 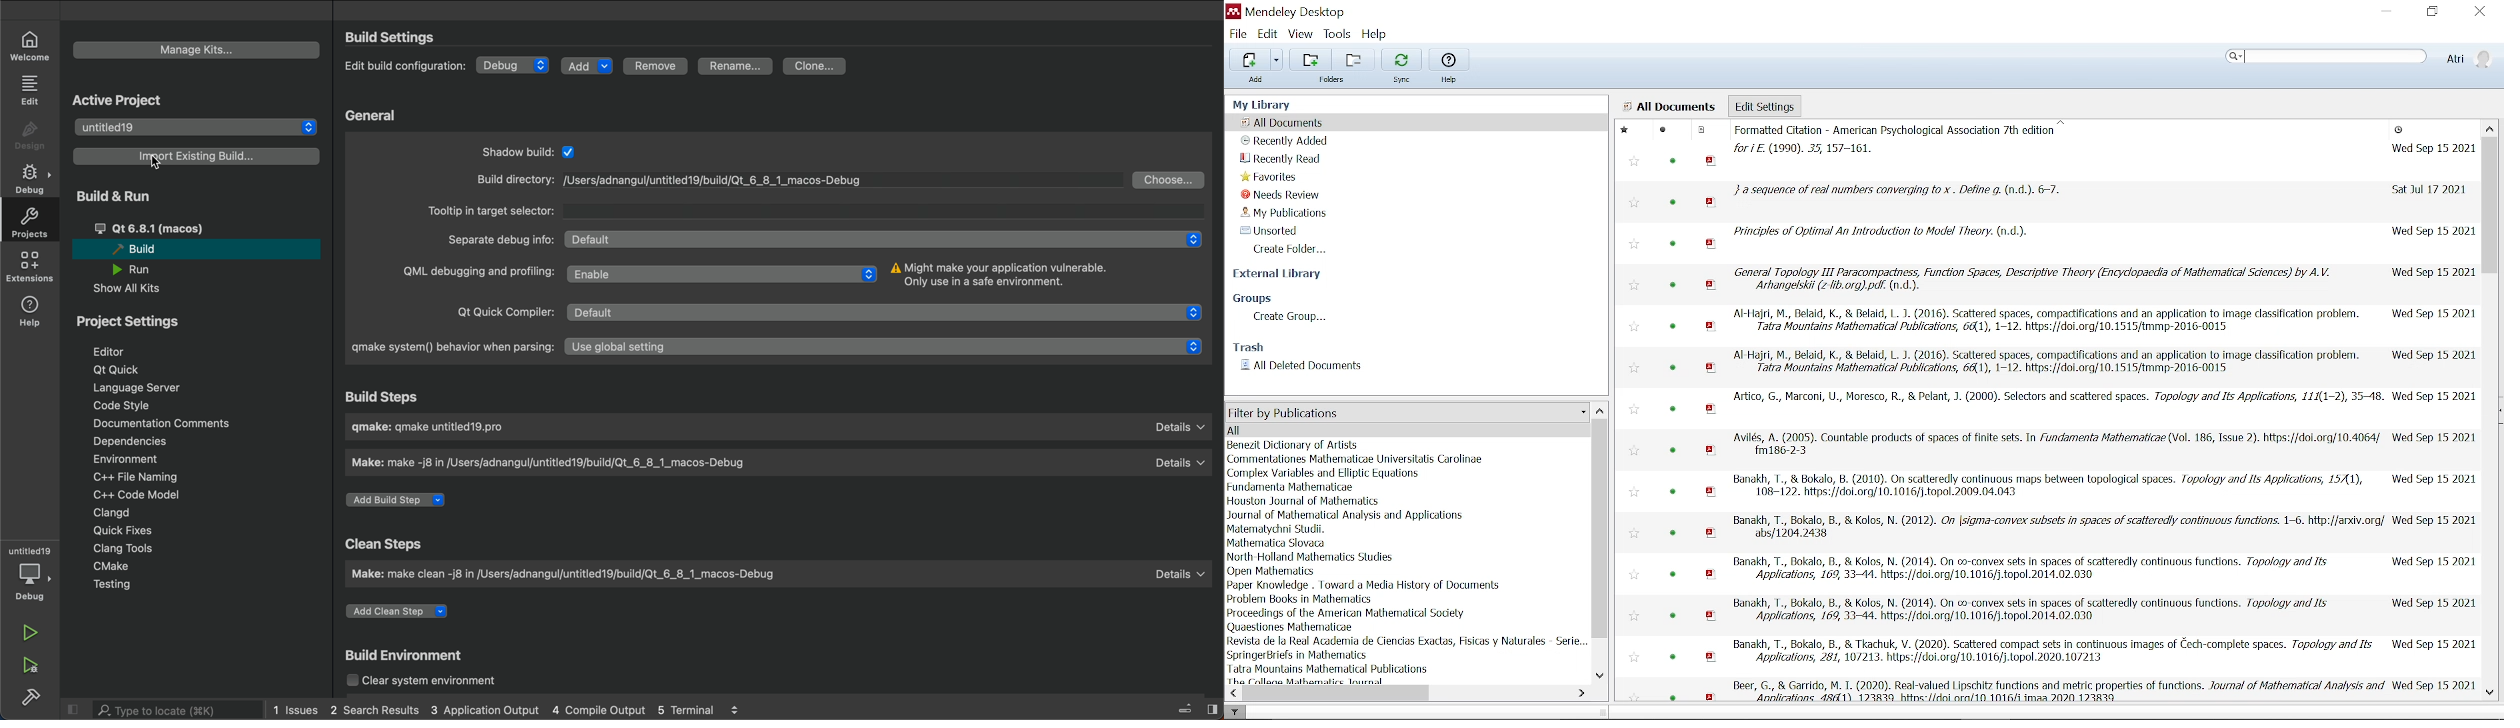 I want to click on project setting , so click(x=148, y=320).